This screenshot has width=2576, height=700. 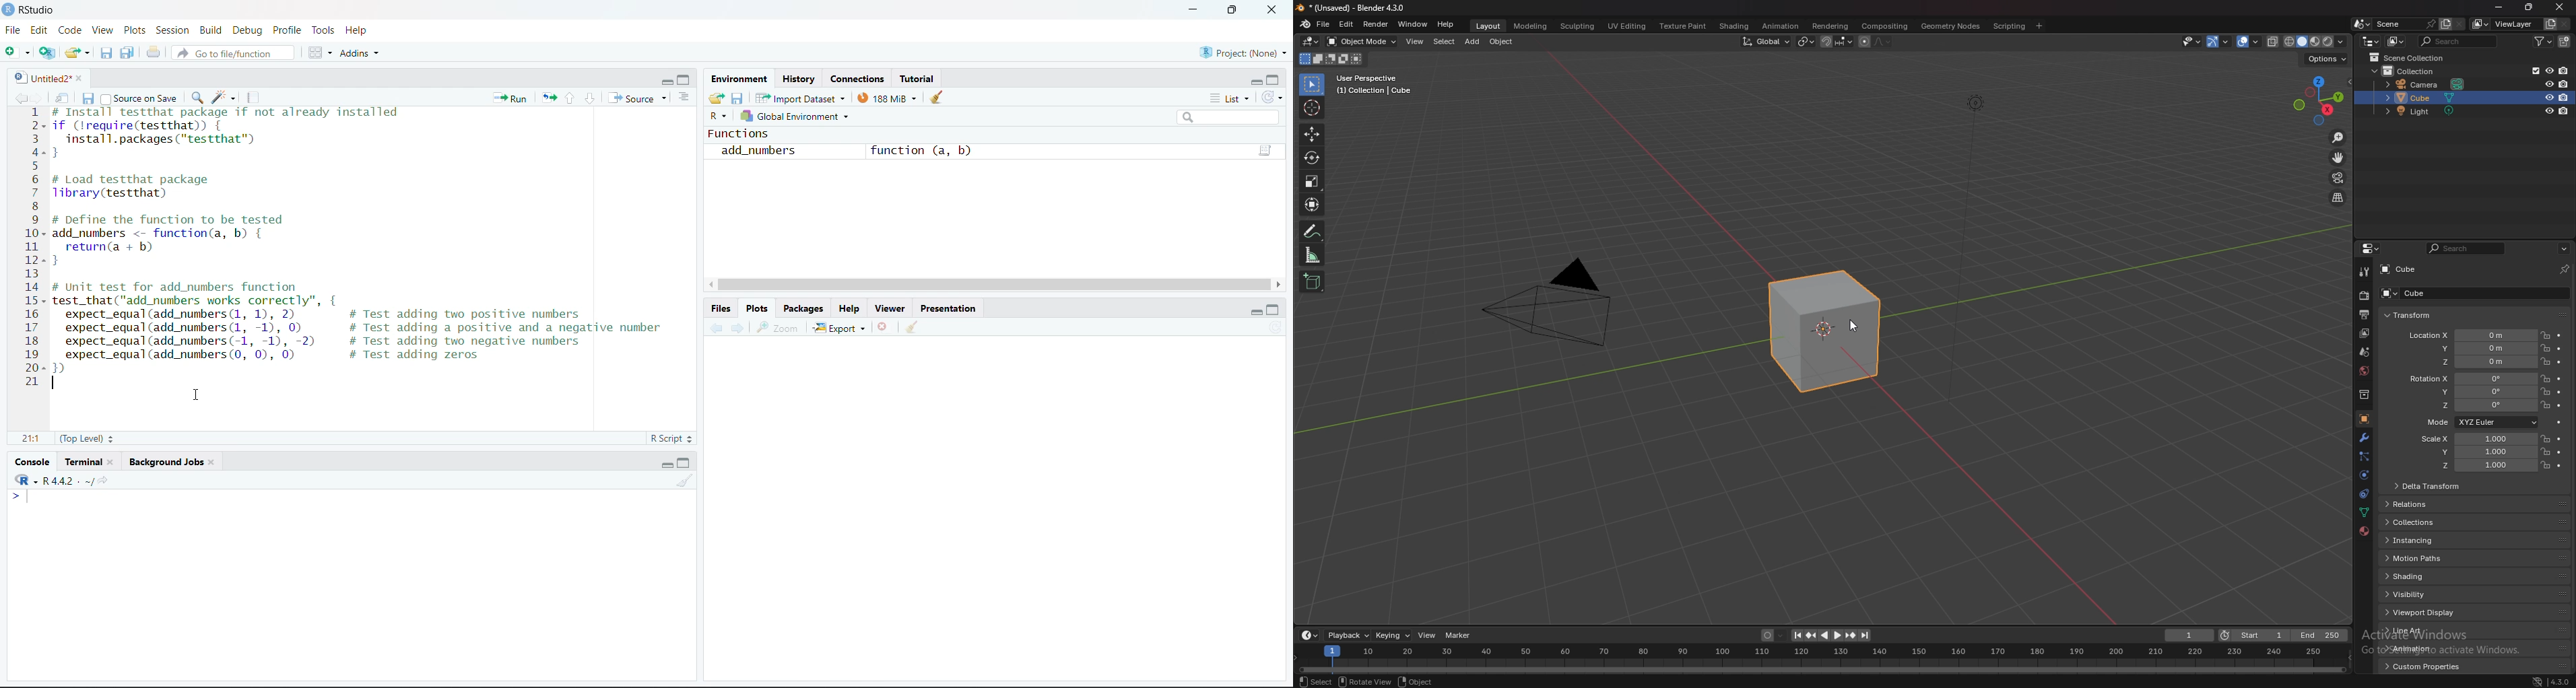 I want to click on scale y, so click(x=2476, y=452).